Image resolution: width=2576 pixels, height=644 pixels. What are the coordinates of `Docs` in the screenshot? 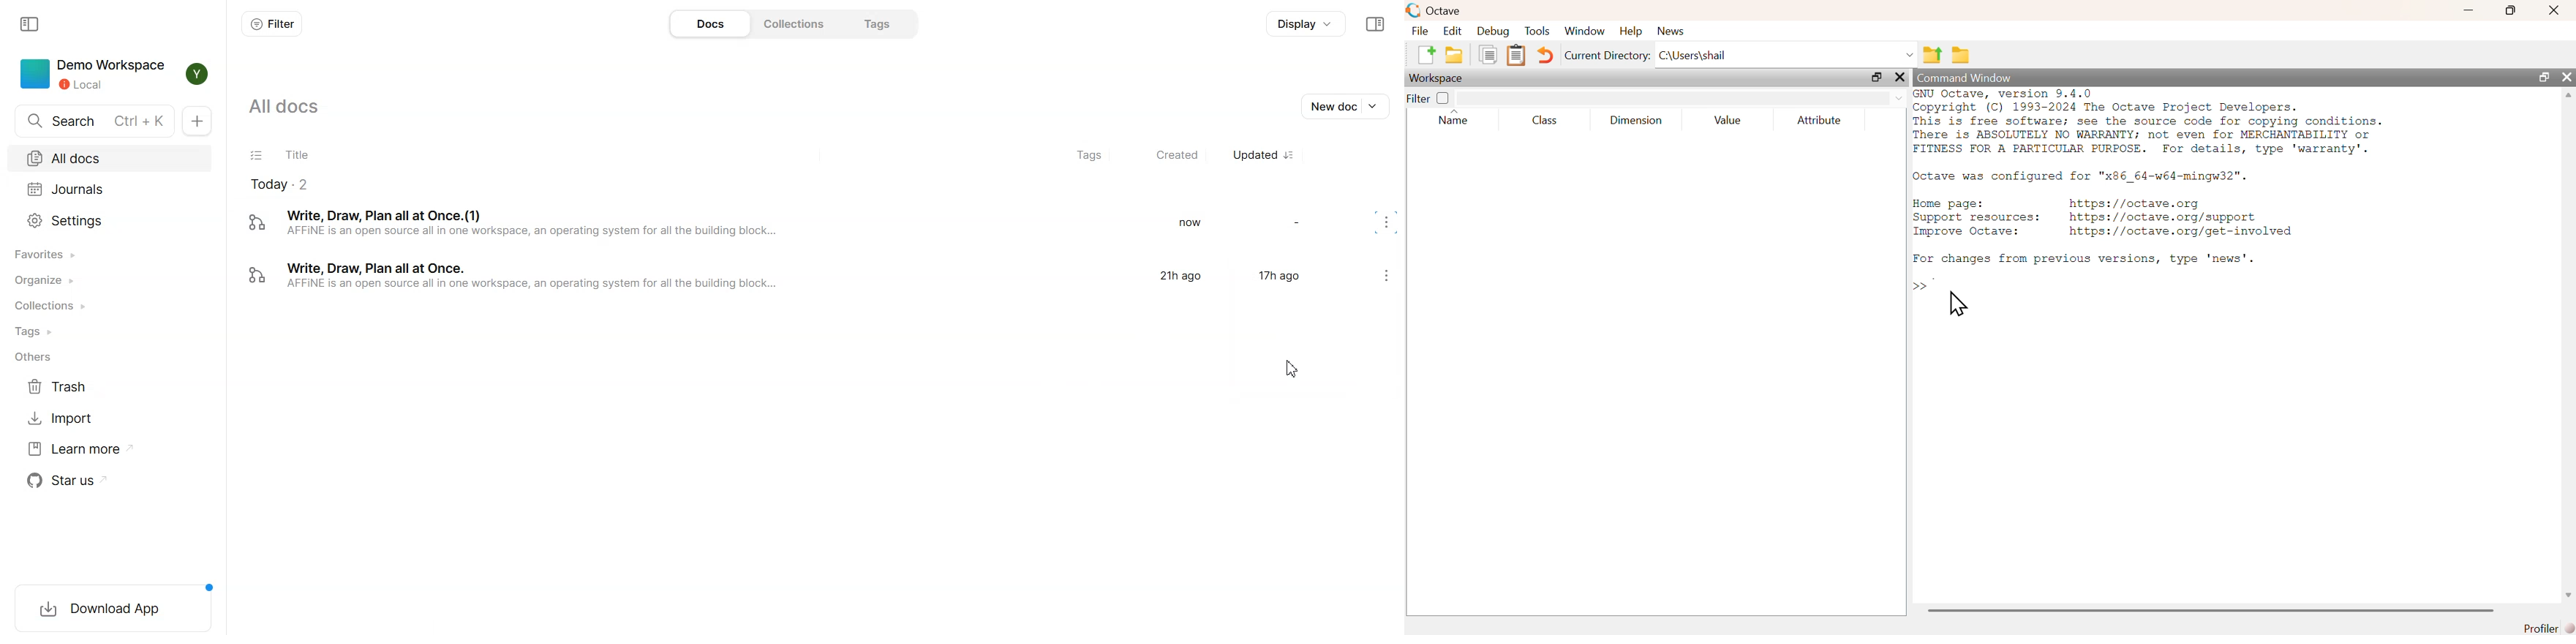 It's located at (707, 24).